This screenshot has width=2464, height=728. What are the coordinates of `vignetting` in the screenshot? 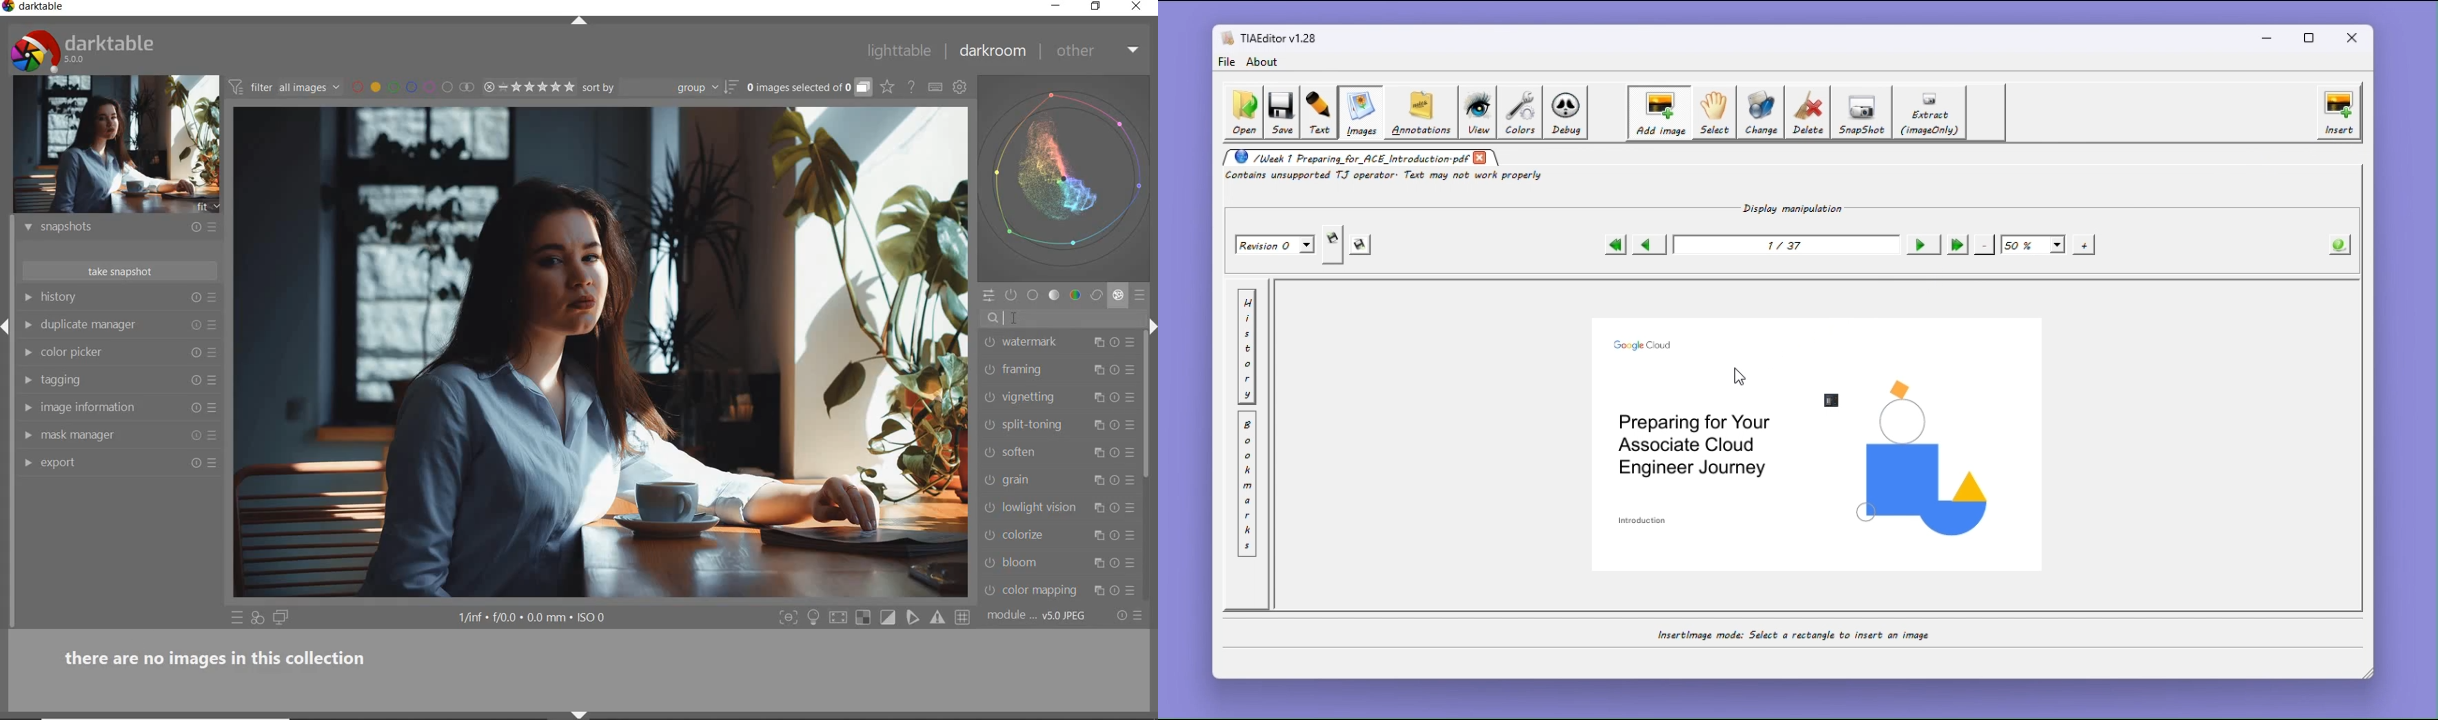 It's located at (1040, 398).